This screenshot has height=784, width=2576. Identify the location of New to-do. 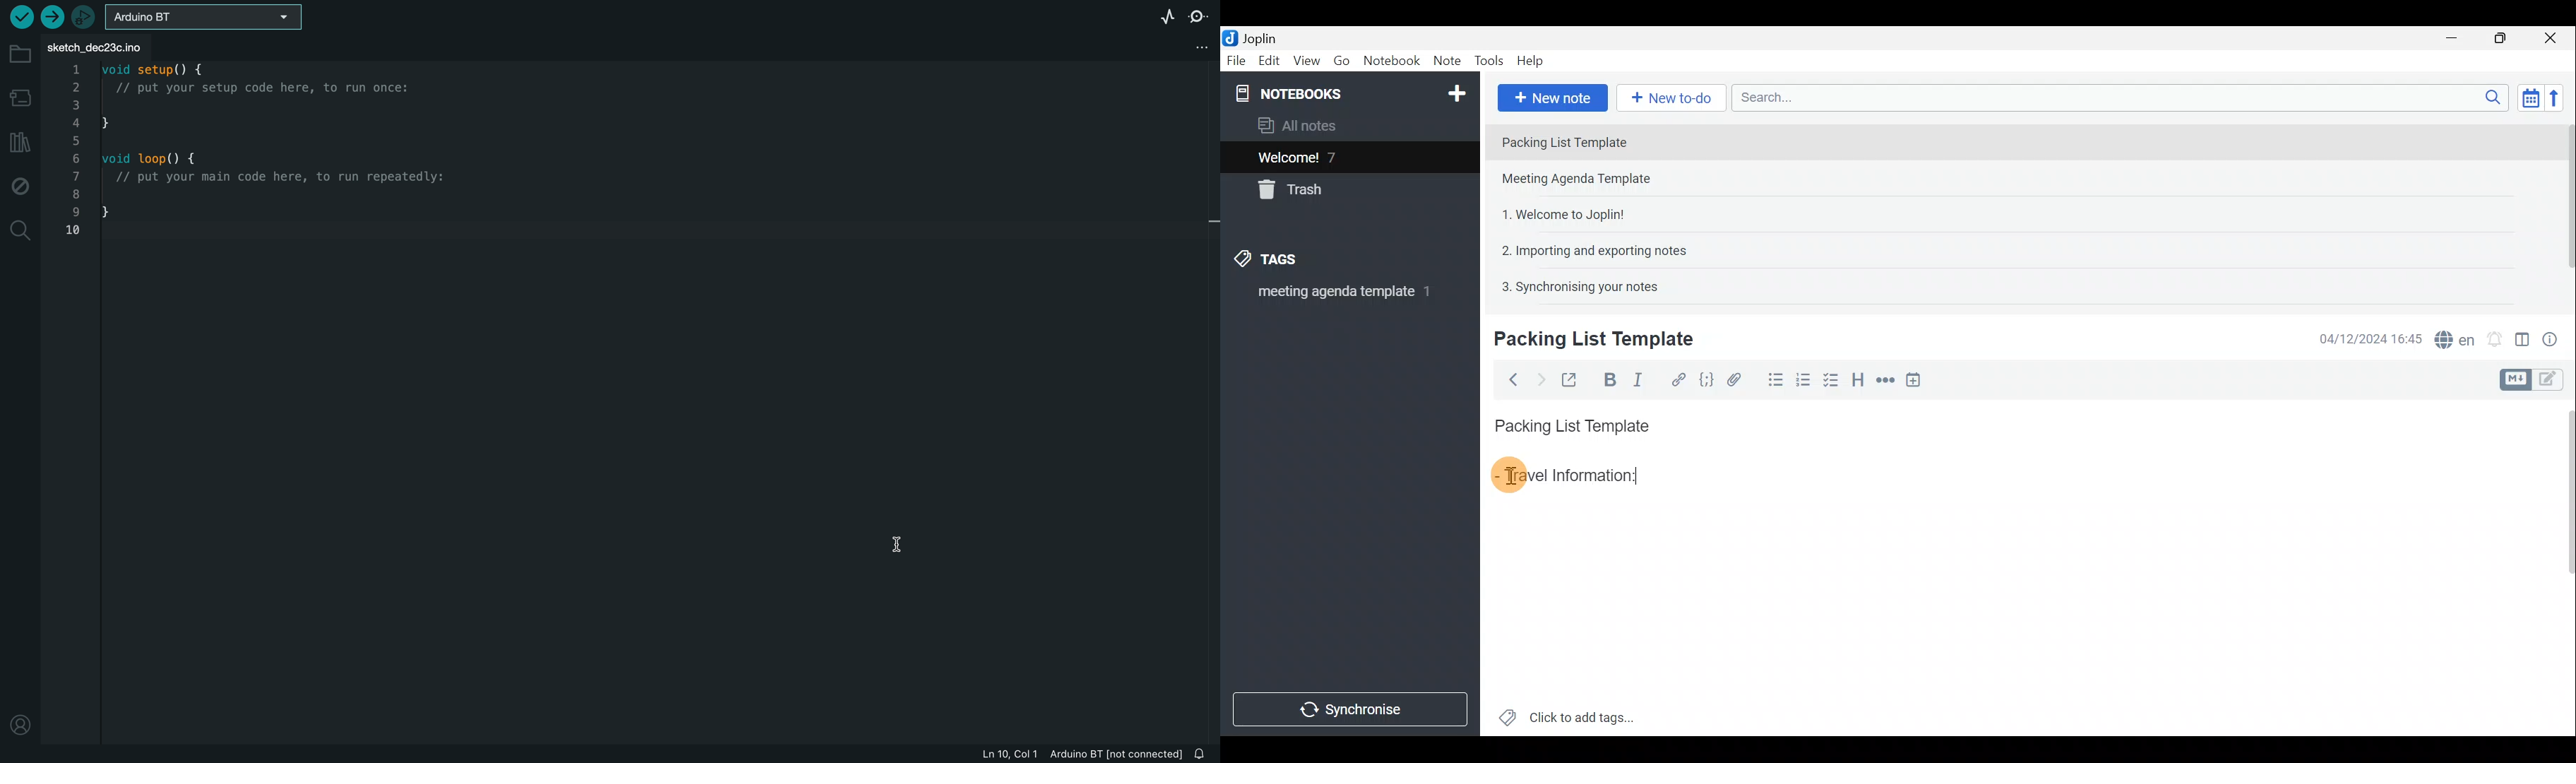
(1672, 98).